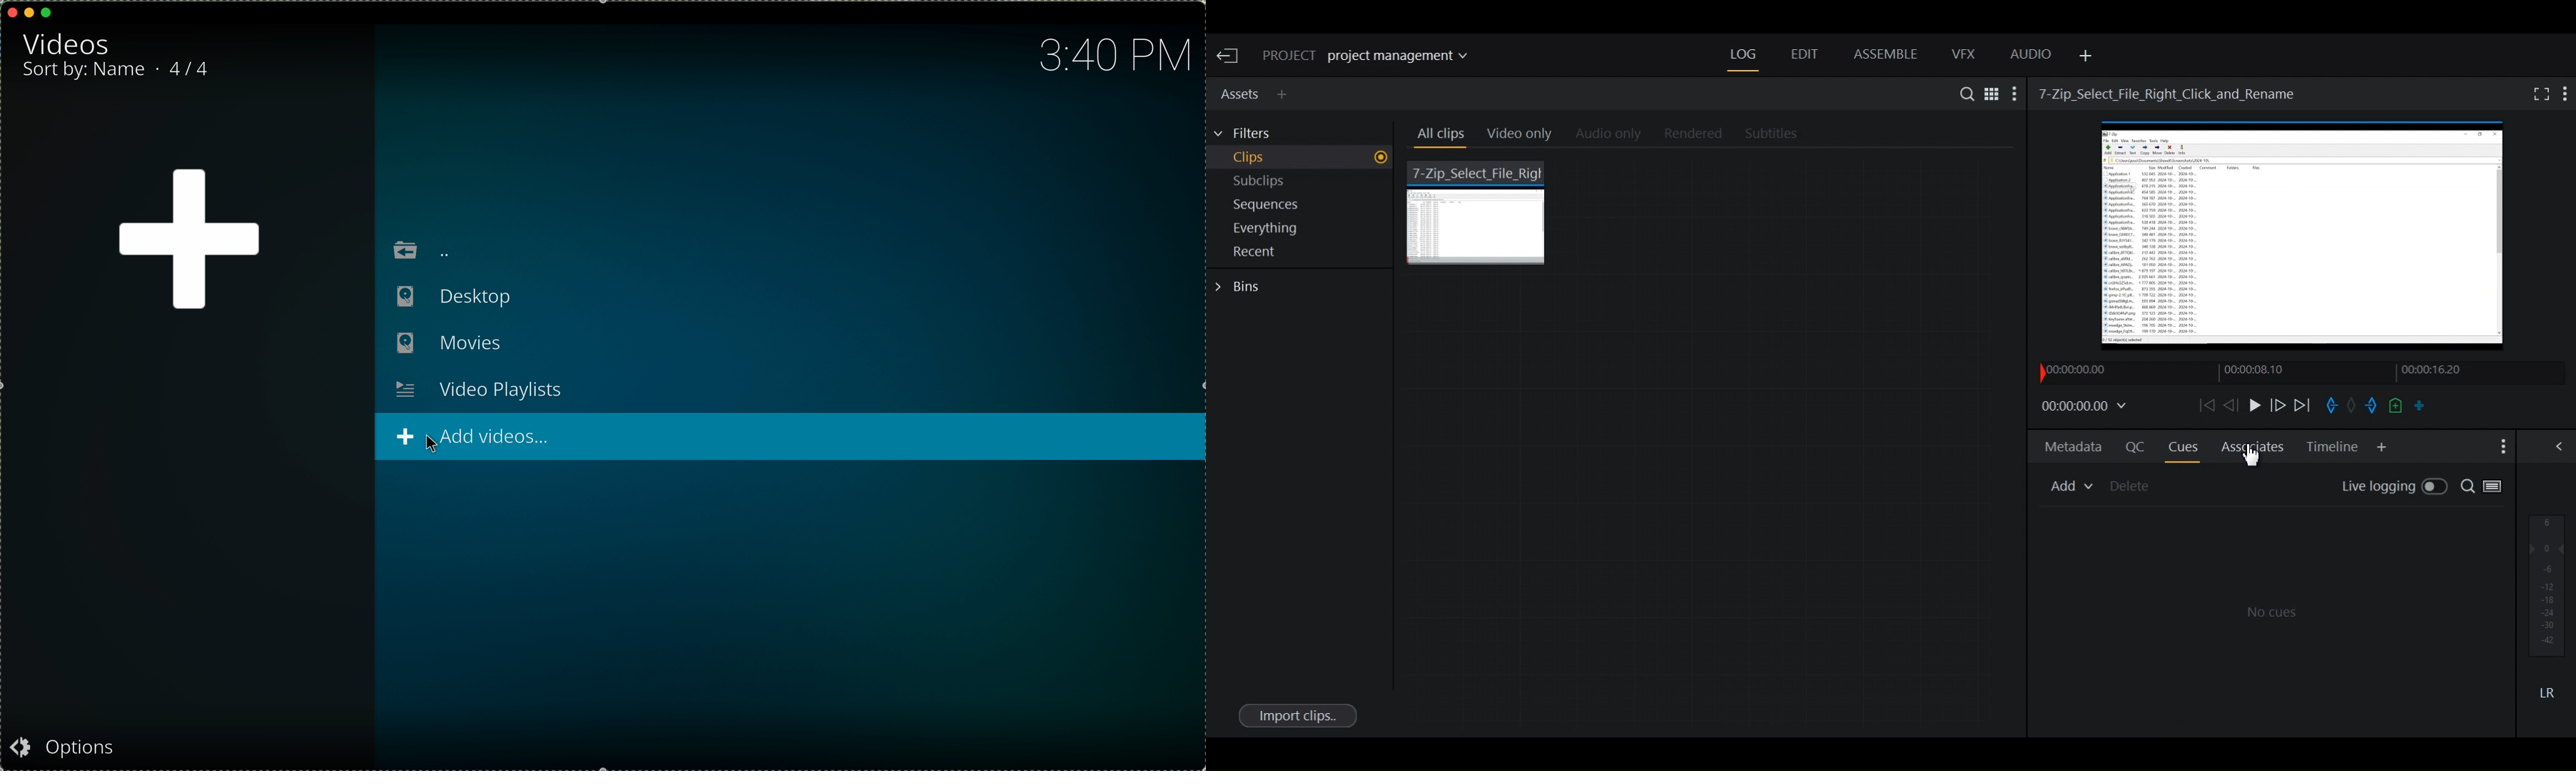 The width and height of the screenshot is (2576, 784). What do you see at coordinates (188, 241) in the screenshot?
I see `plus icon` at bounding box center [188, 241].